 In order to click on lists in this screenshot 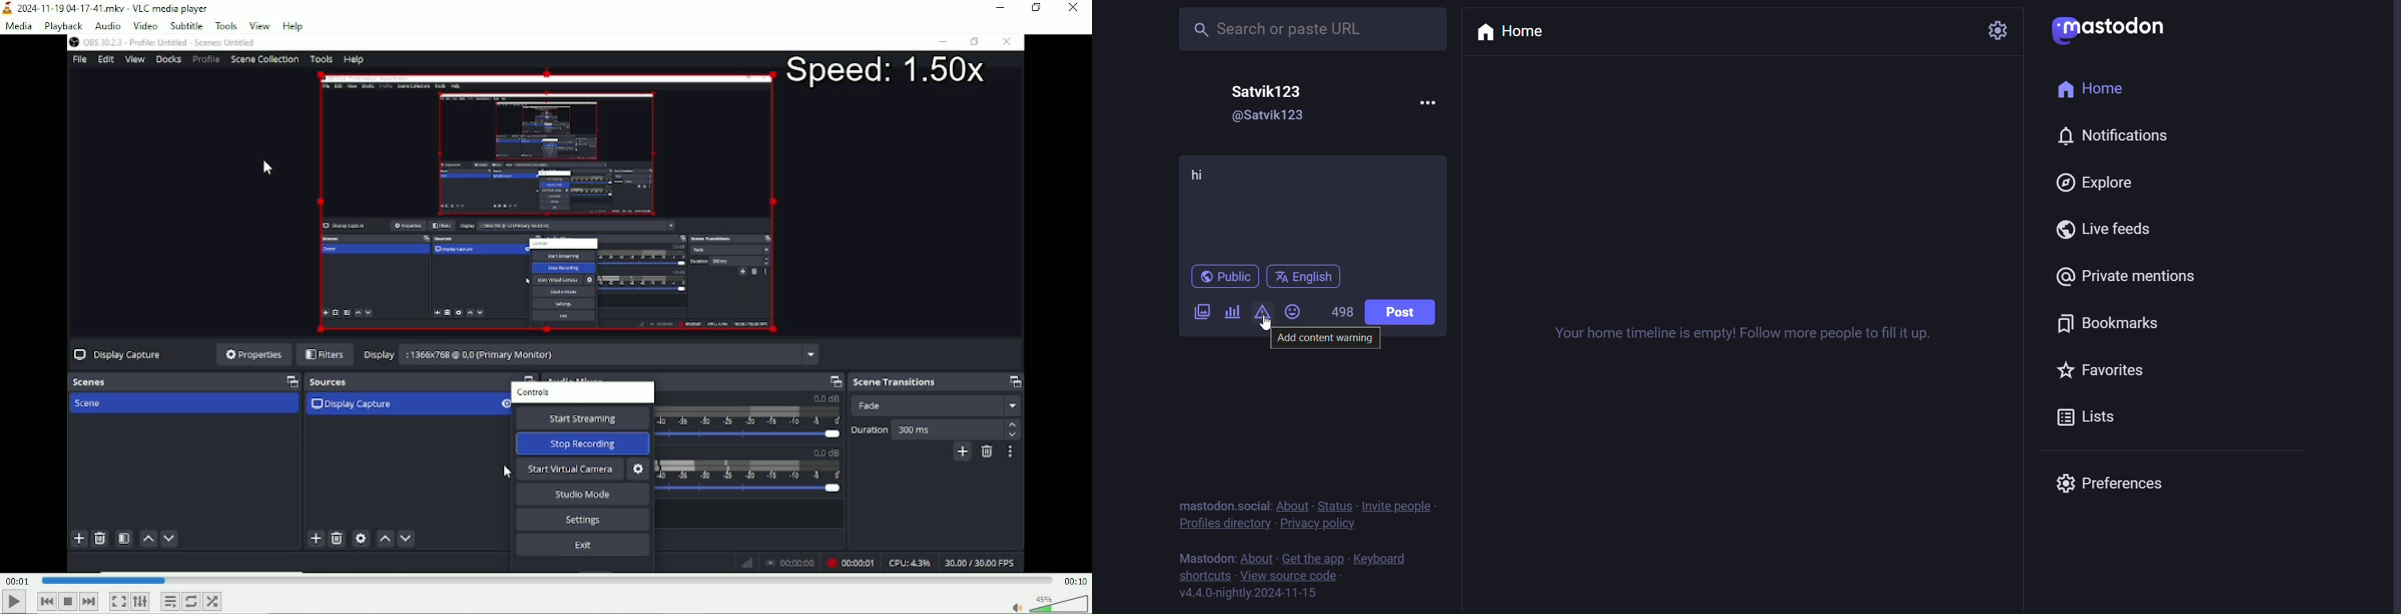, I will do `click(2098, 420)`.